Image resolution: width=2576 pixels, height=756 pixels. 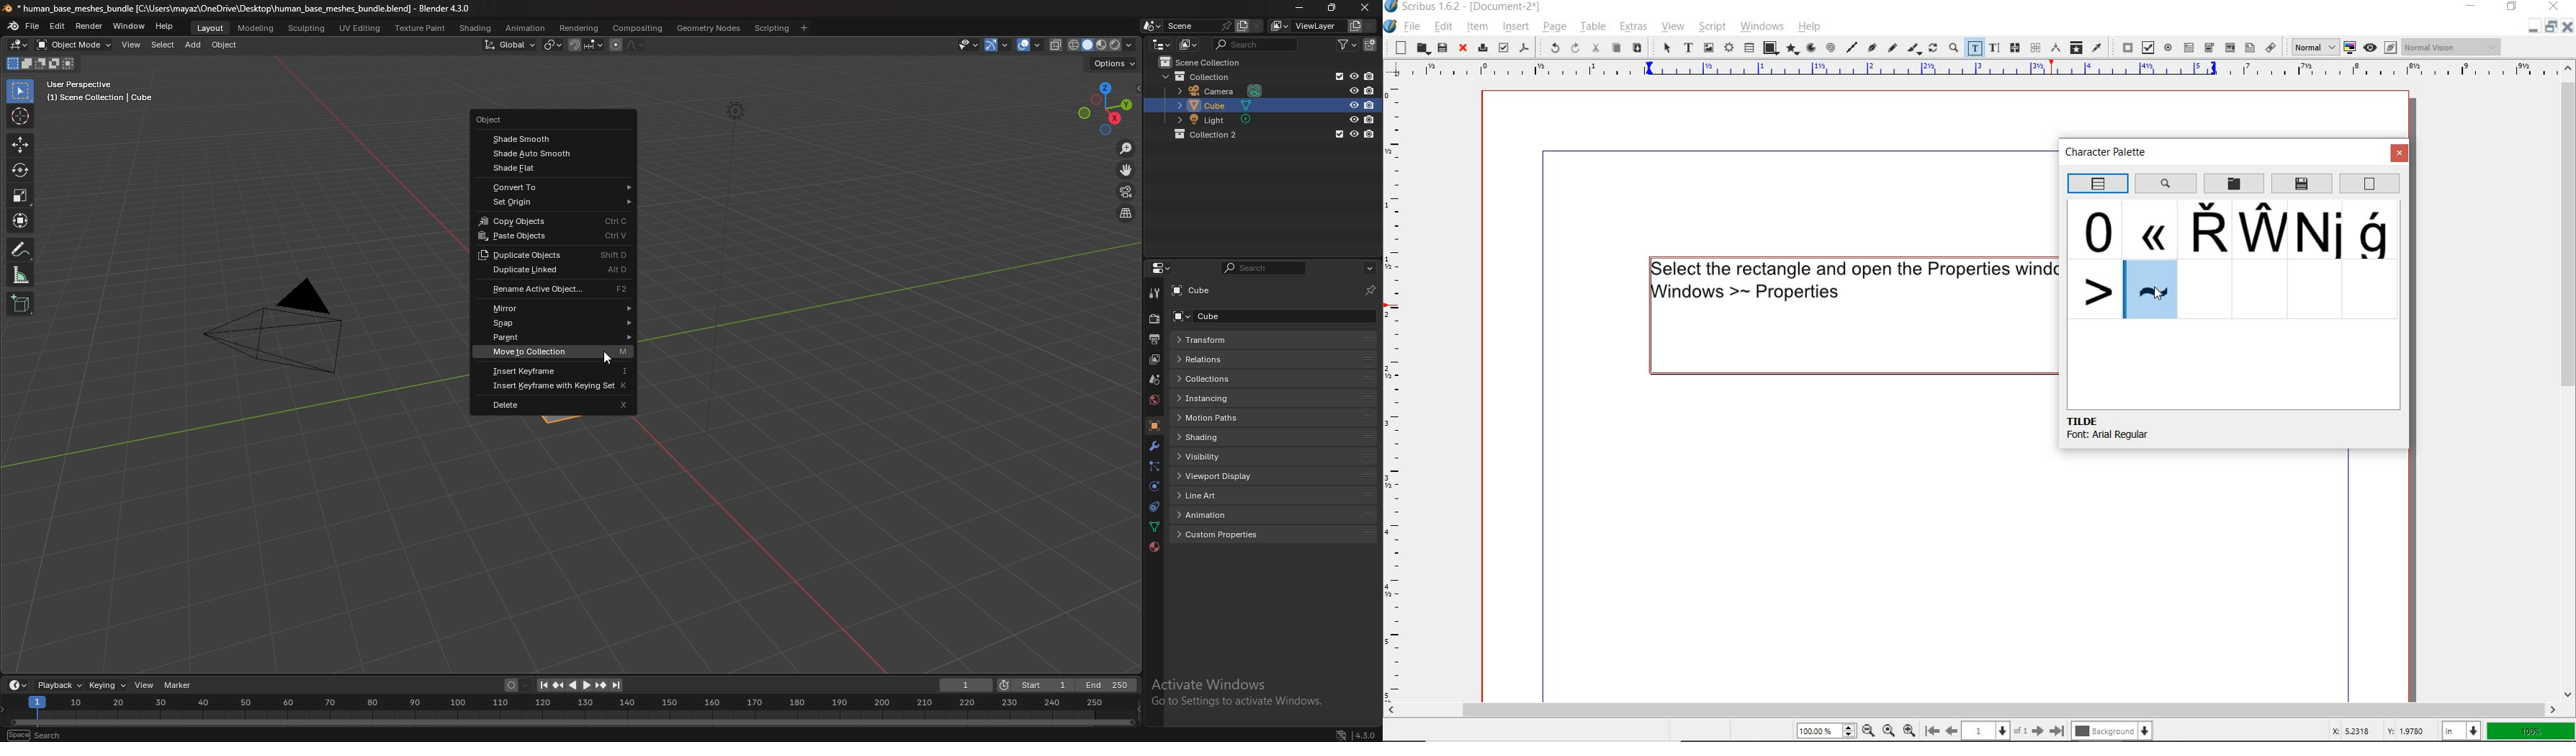 I want to click on edit, so click(x=58, y=27).